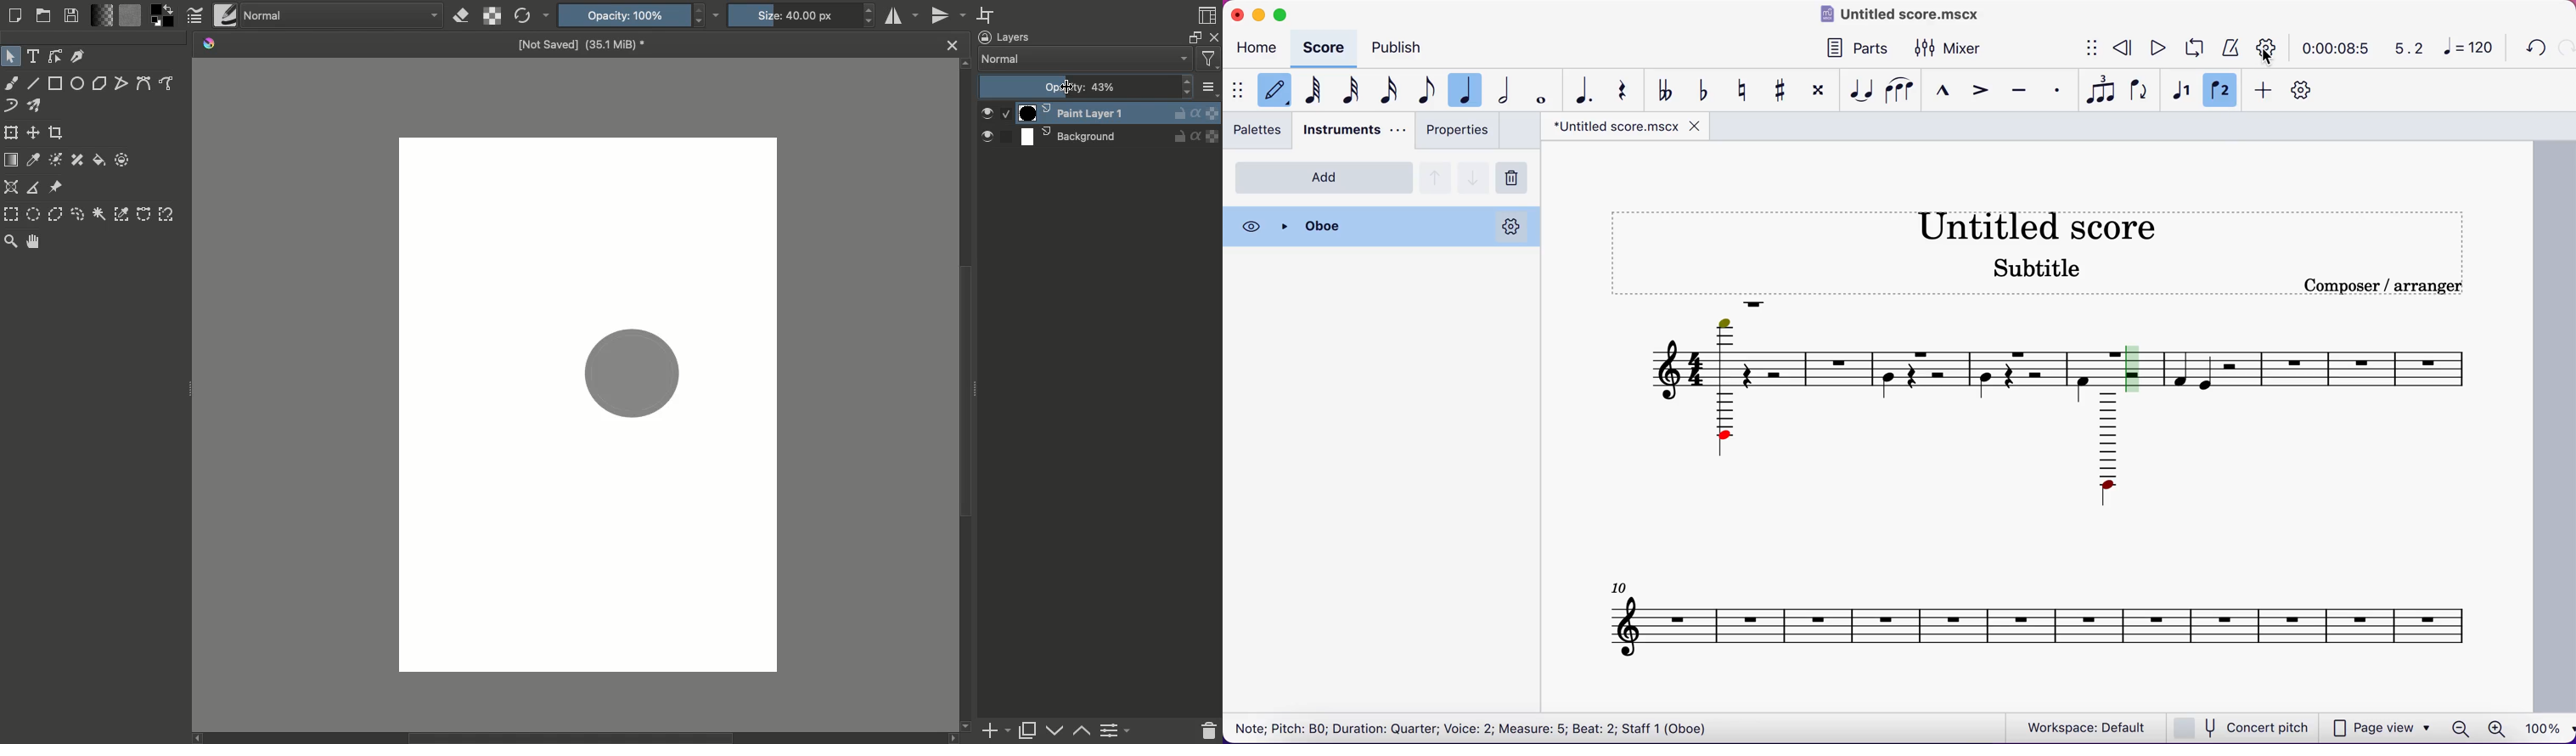 Image resolution: width=2576 pixels, height=756 pixels. Describe the element at coordinates (100, 161) in the screenshot. I see `Fill` at that location.